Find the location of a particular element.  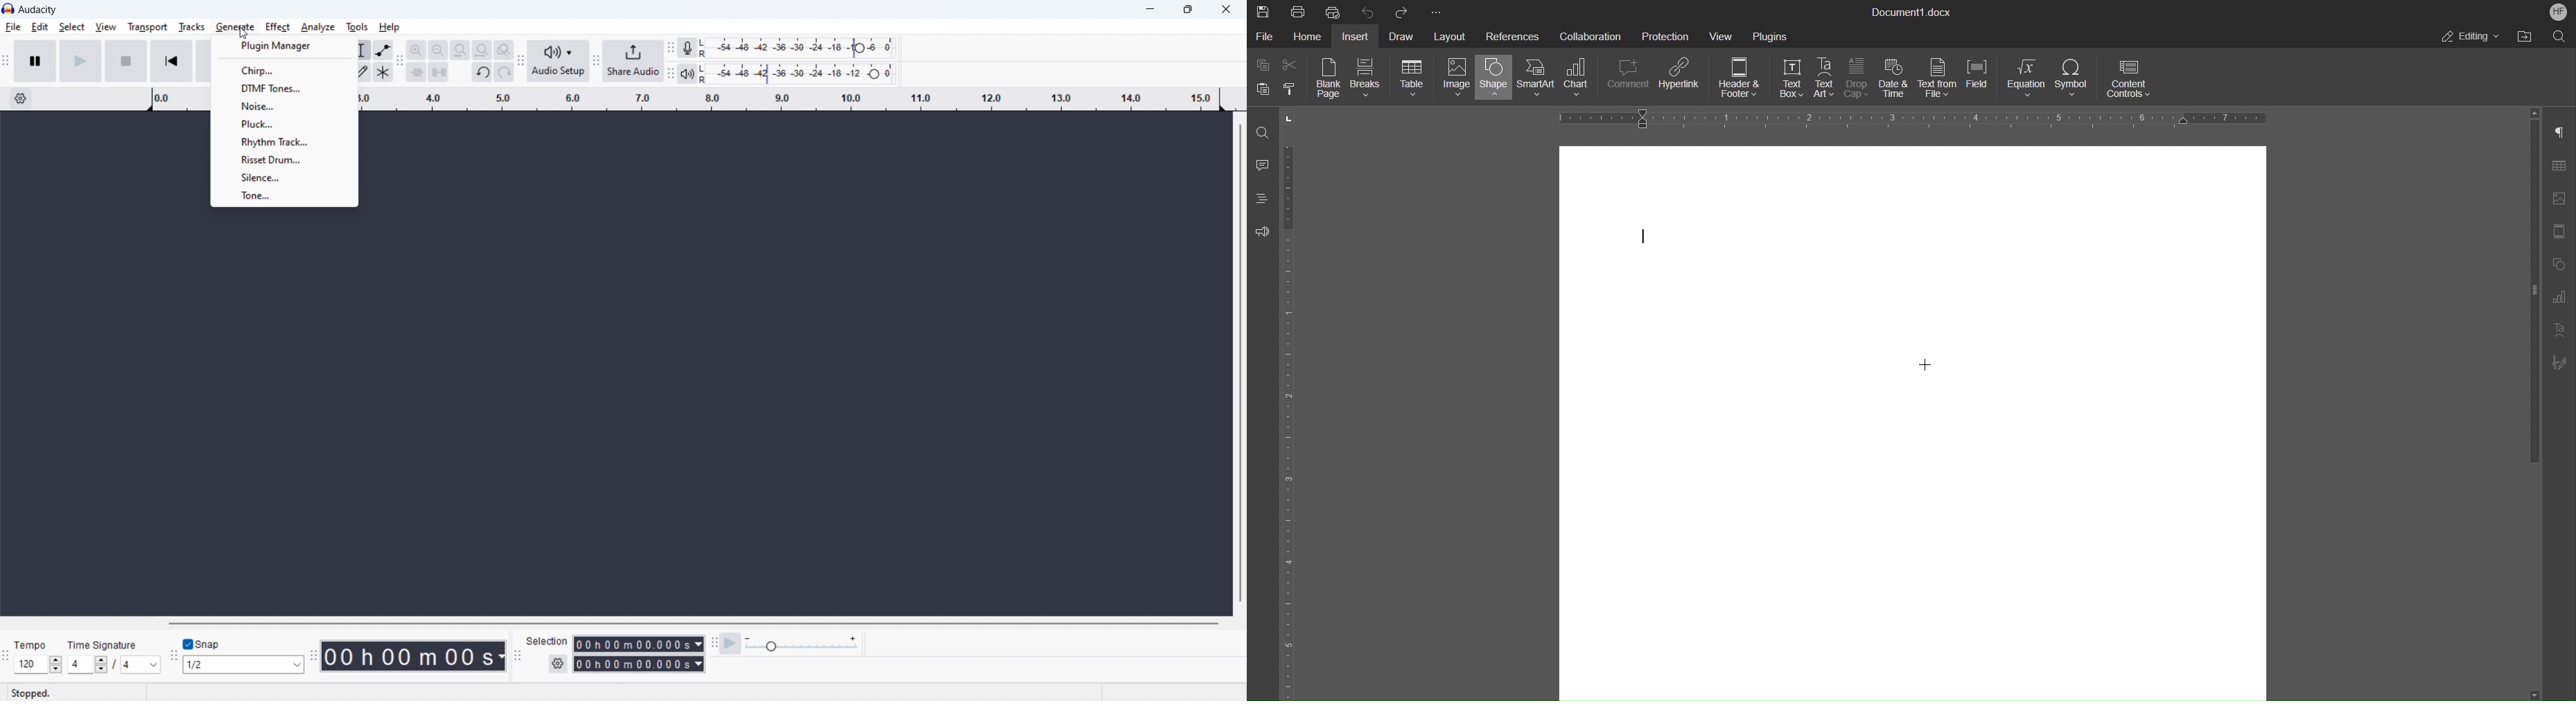

pause is located at coordinates (34, 61).